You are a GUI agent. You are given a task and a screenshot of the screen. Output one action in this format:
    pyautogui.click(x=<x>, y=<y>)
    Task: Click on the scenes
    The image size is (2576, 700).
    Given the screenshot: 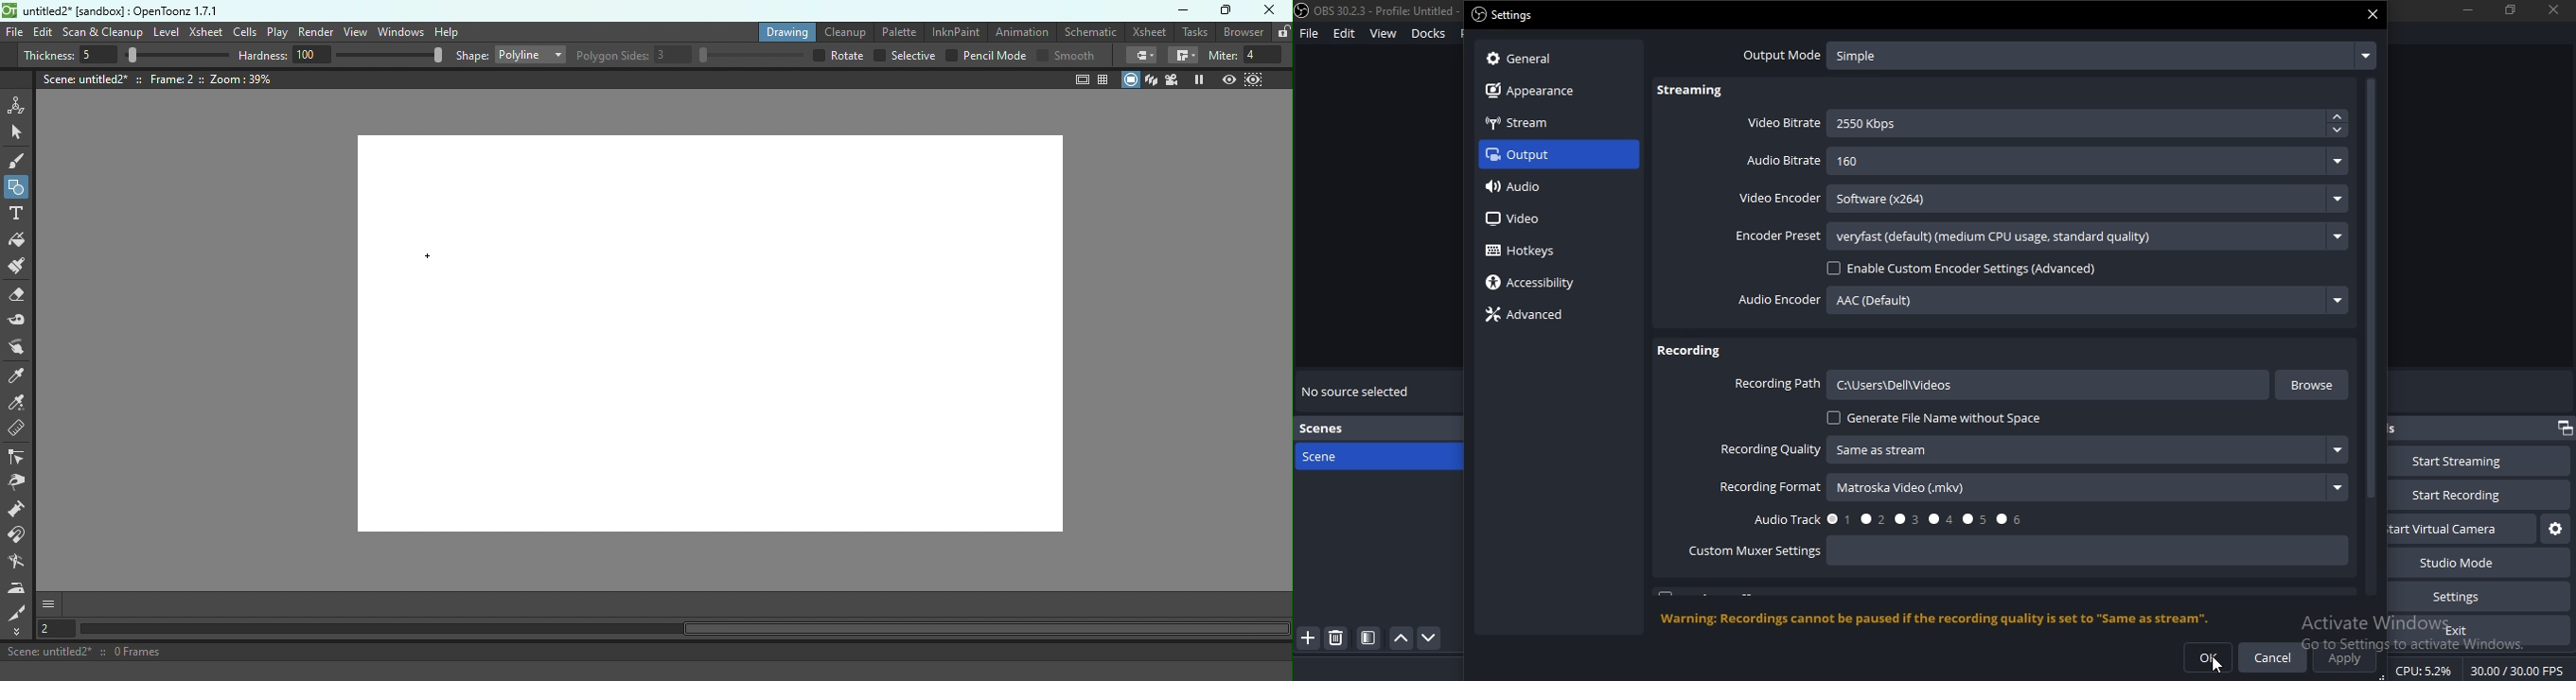 What is the action you would take?
    pyautogui.click(x=1328, y=430)
    